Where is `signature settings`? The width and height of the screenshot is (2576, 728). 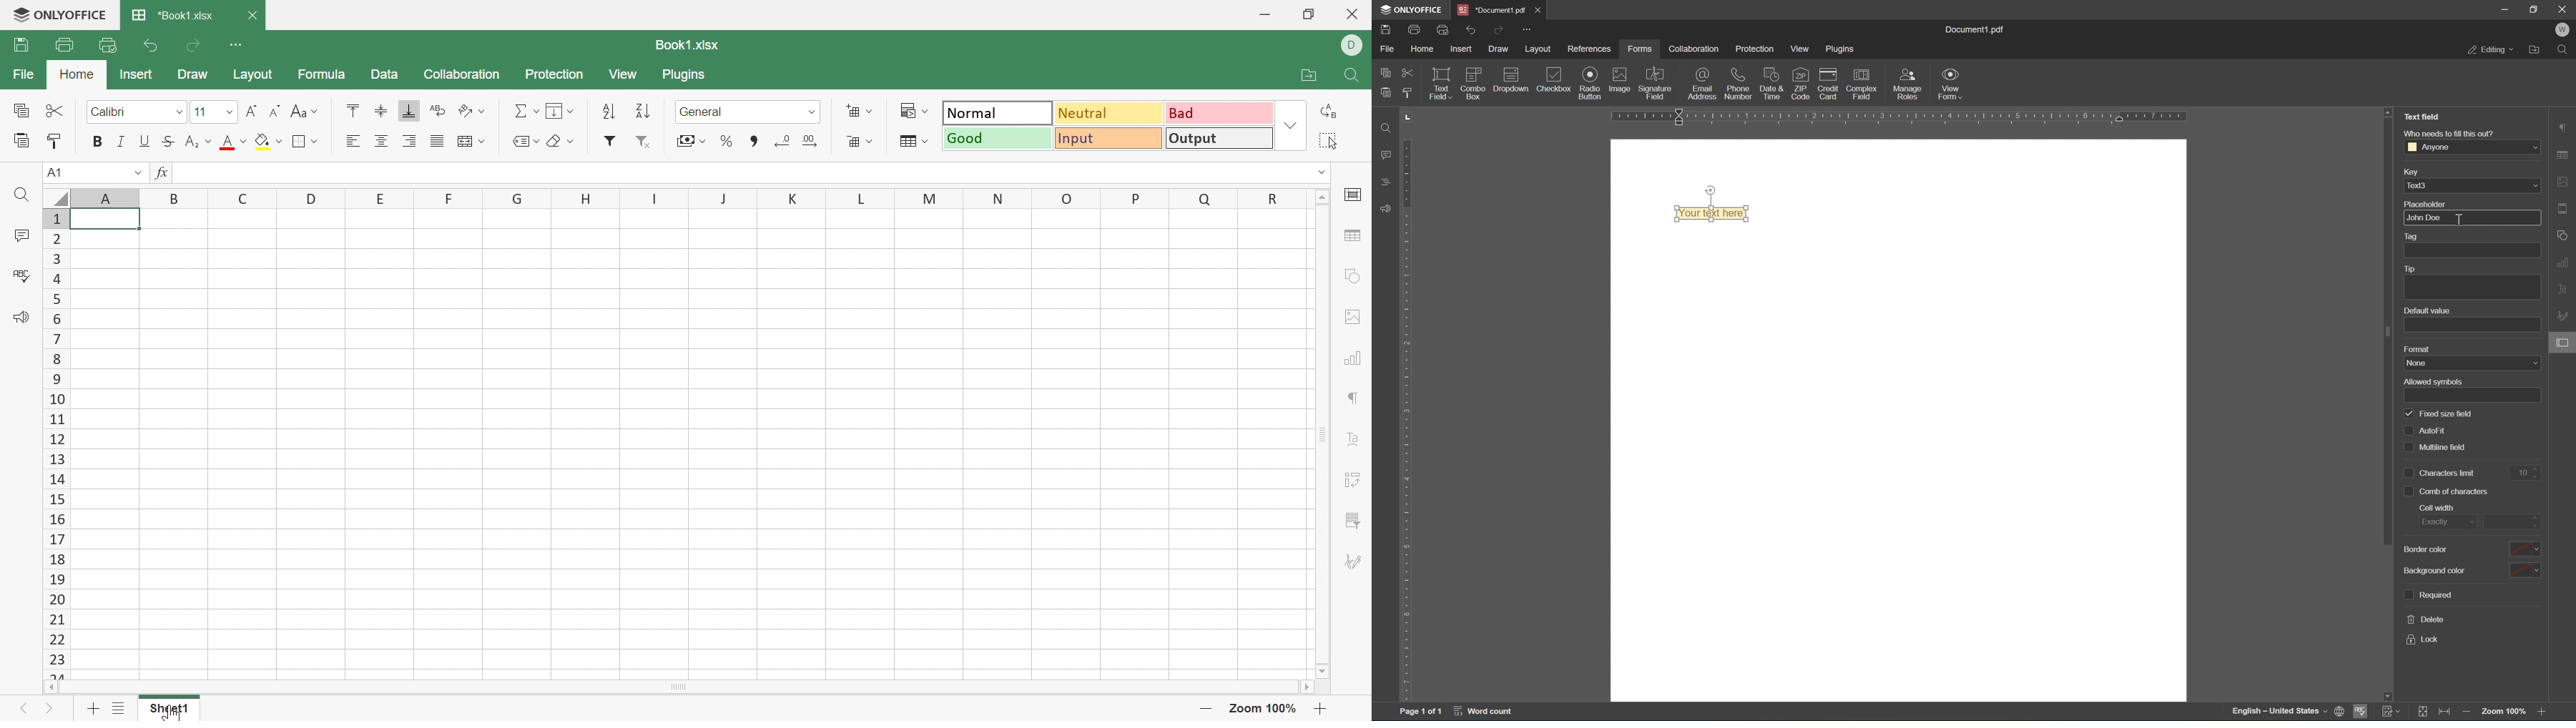
signature settings is located at coordinates (2565, 317).